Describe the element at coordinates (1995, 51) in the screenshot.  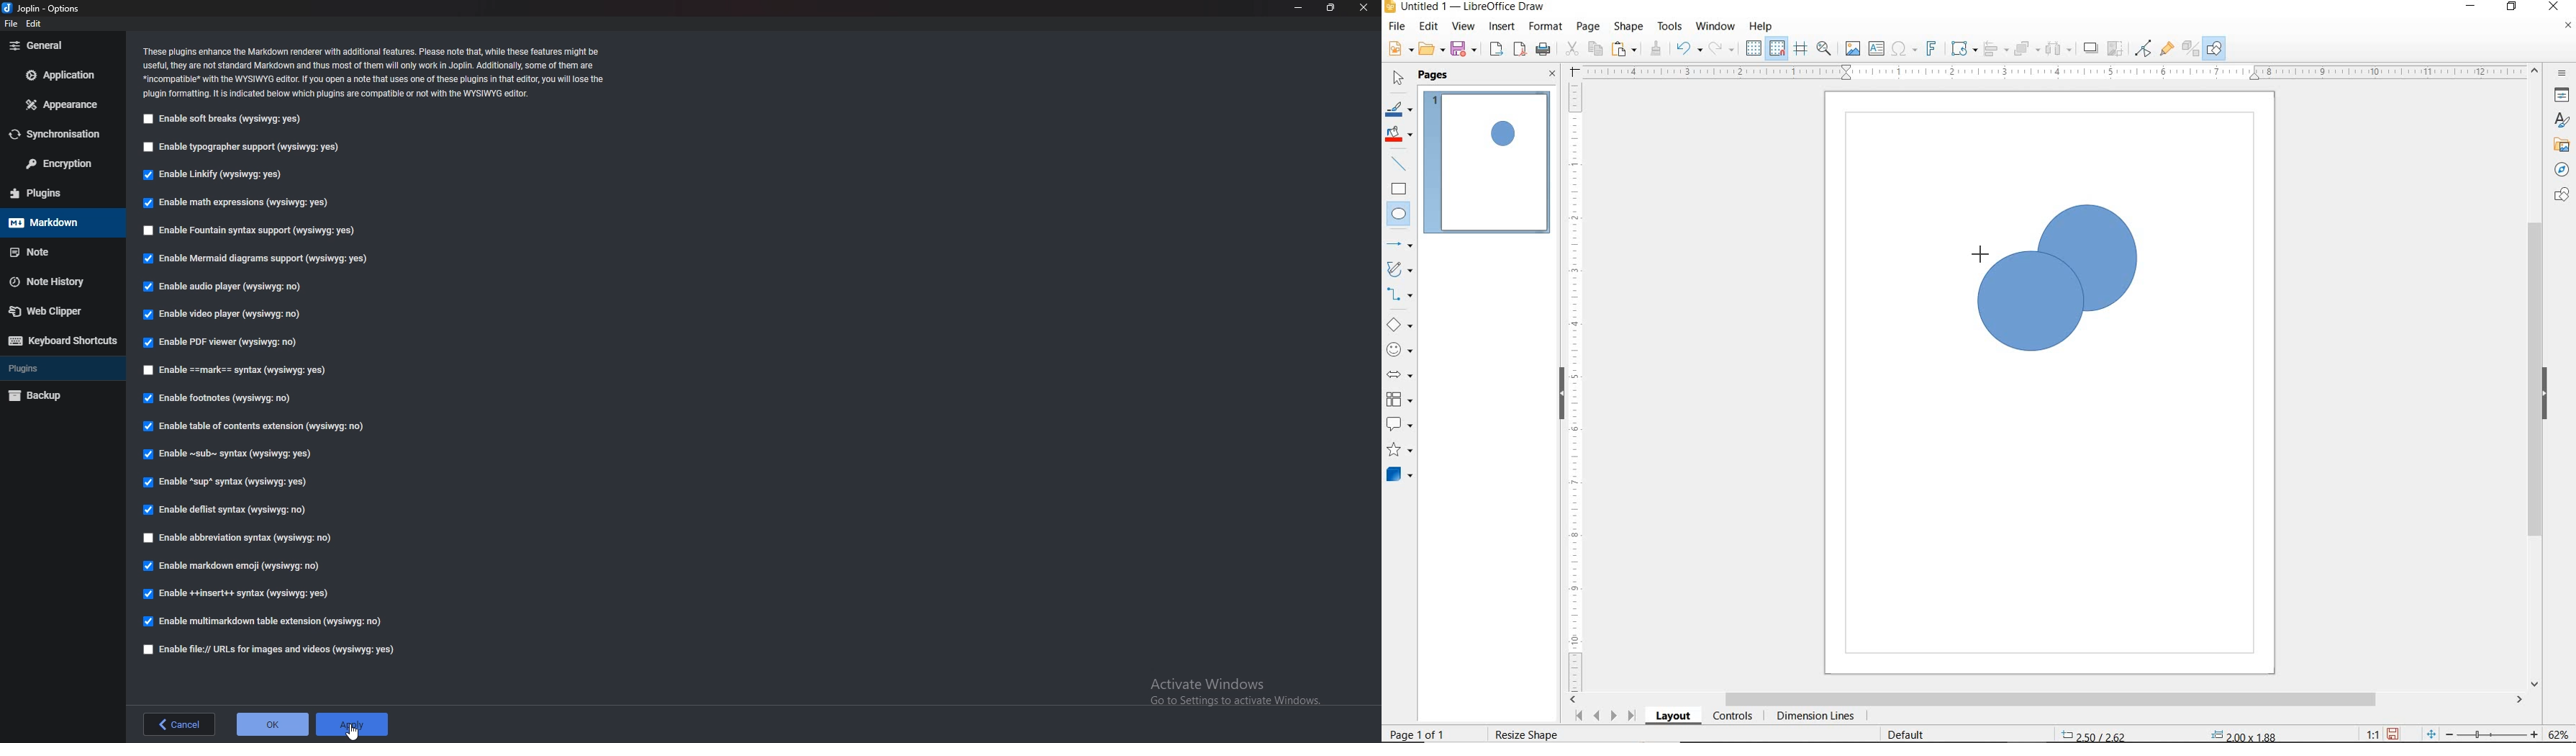
I see `ALIGN OBJECTS` at that location.